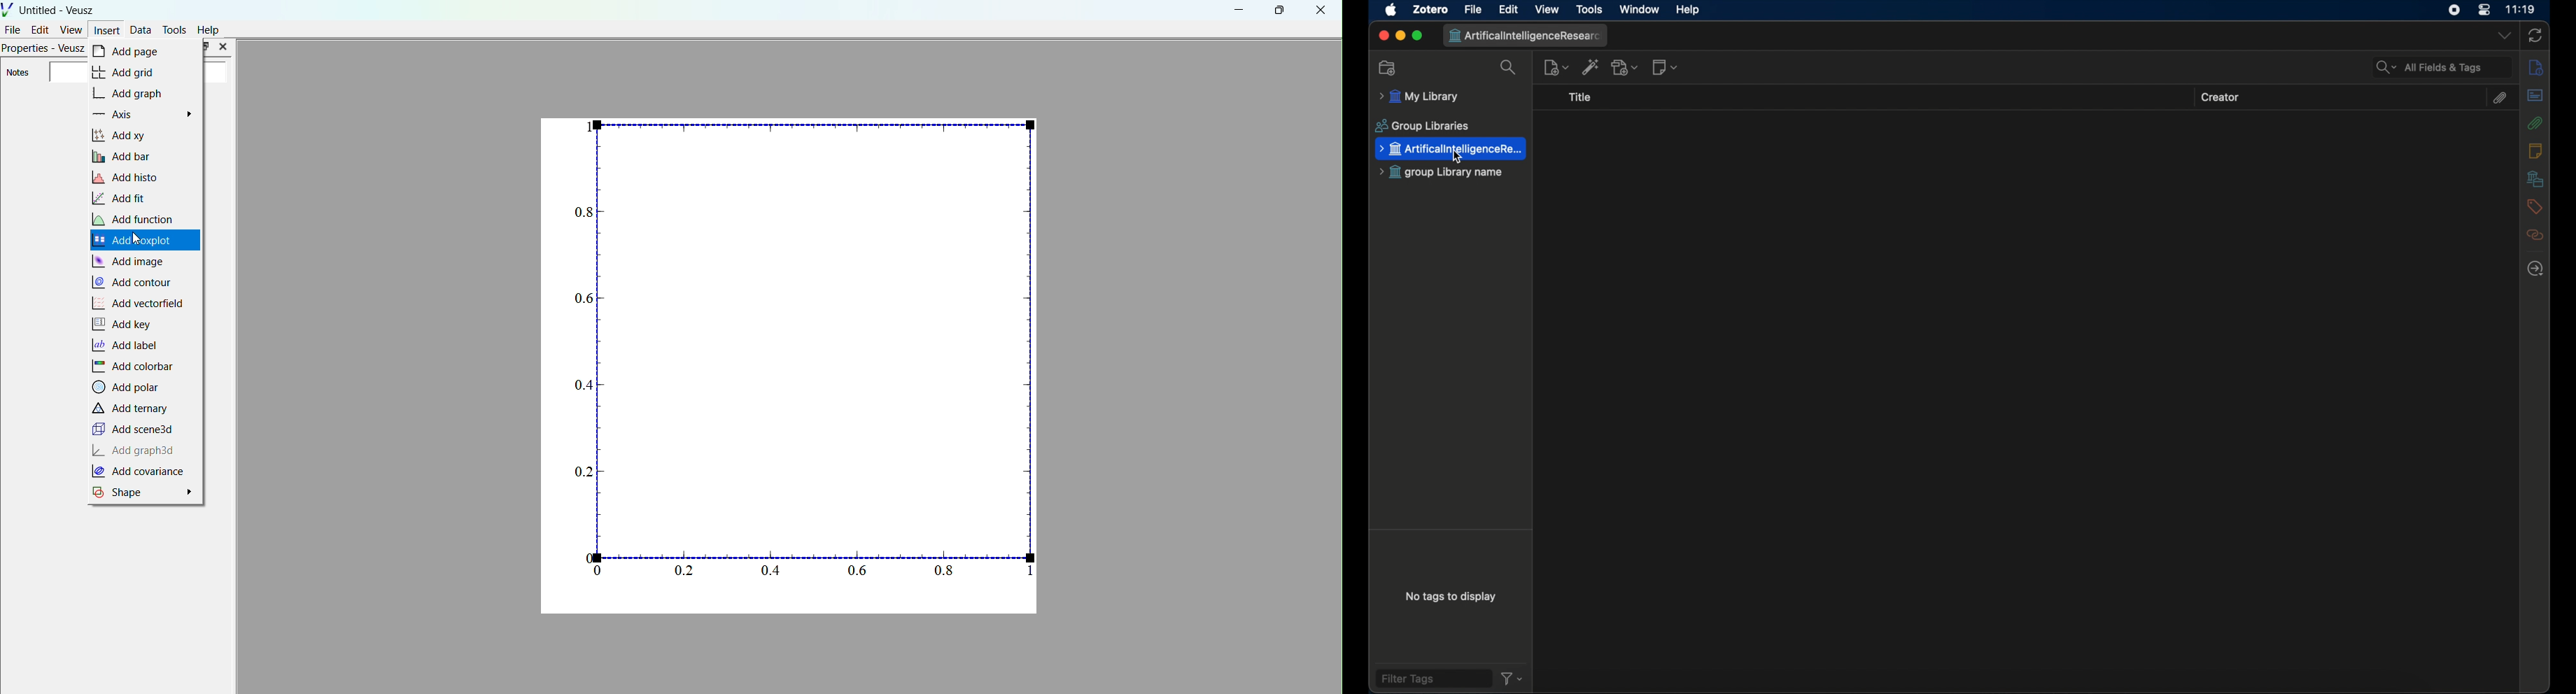 The image size is (2576, 700). What do you see at coordinates (2503, 36) in the screenshot?
I see `dropdown` at bounding box center [2503, 36].